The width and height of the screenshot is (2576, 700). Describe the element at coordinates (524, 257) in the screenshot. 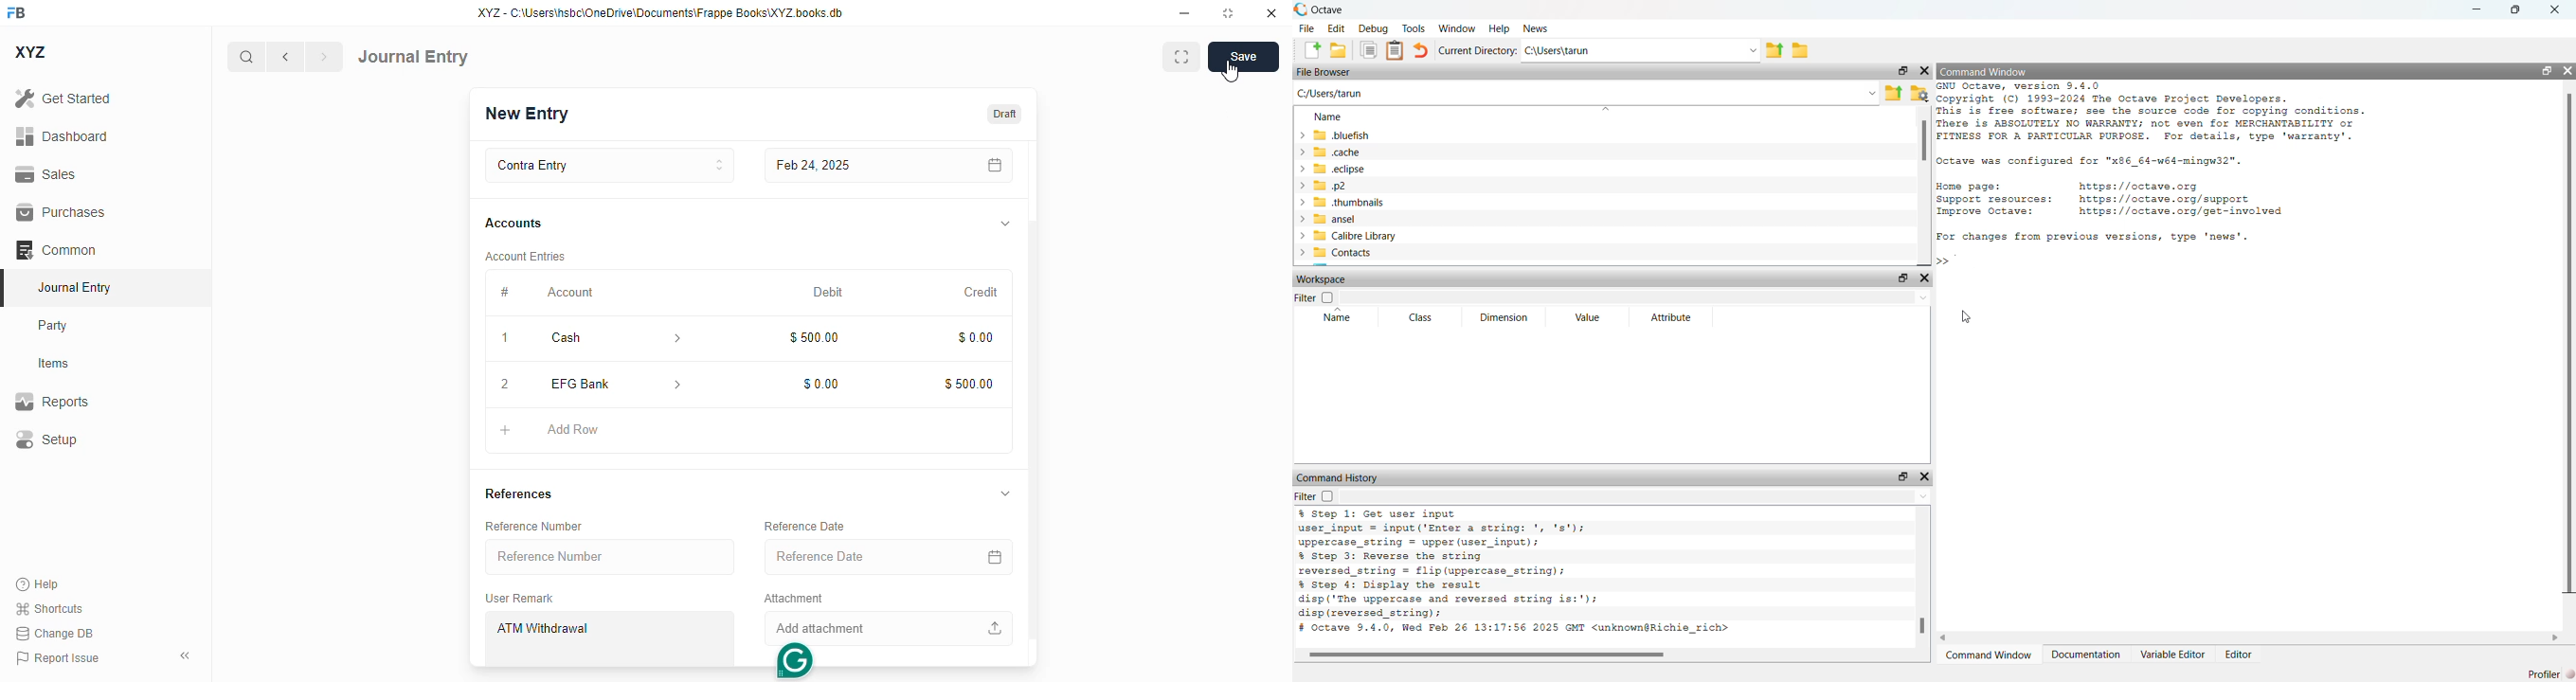

I see `account entries` at that location.